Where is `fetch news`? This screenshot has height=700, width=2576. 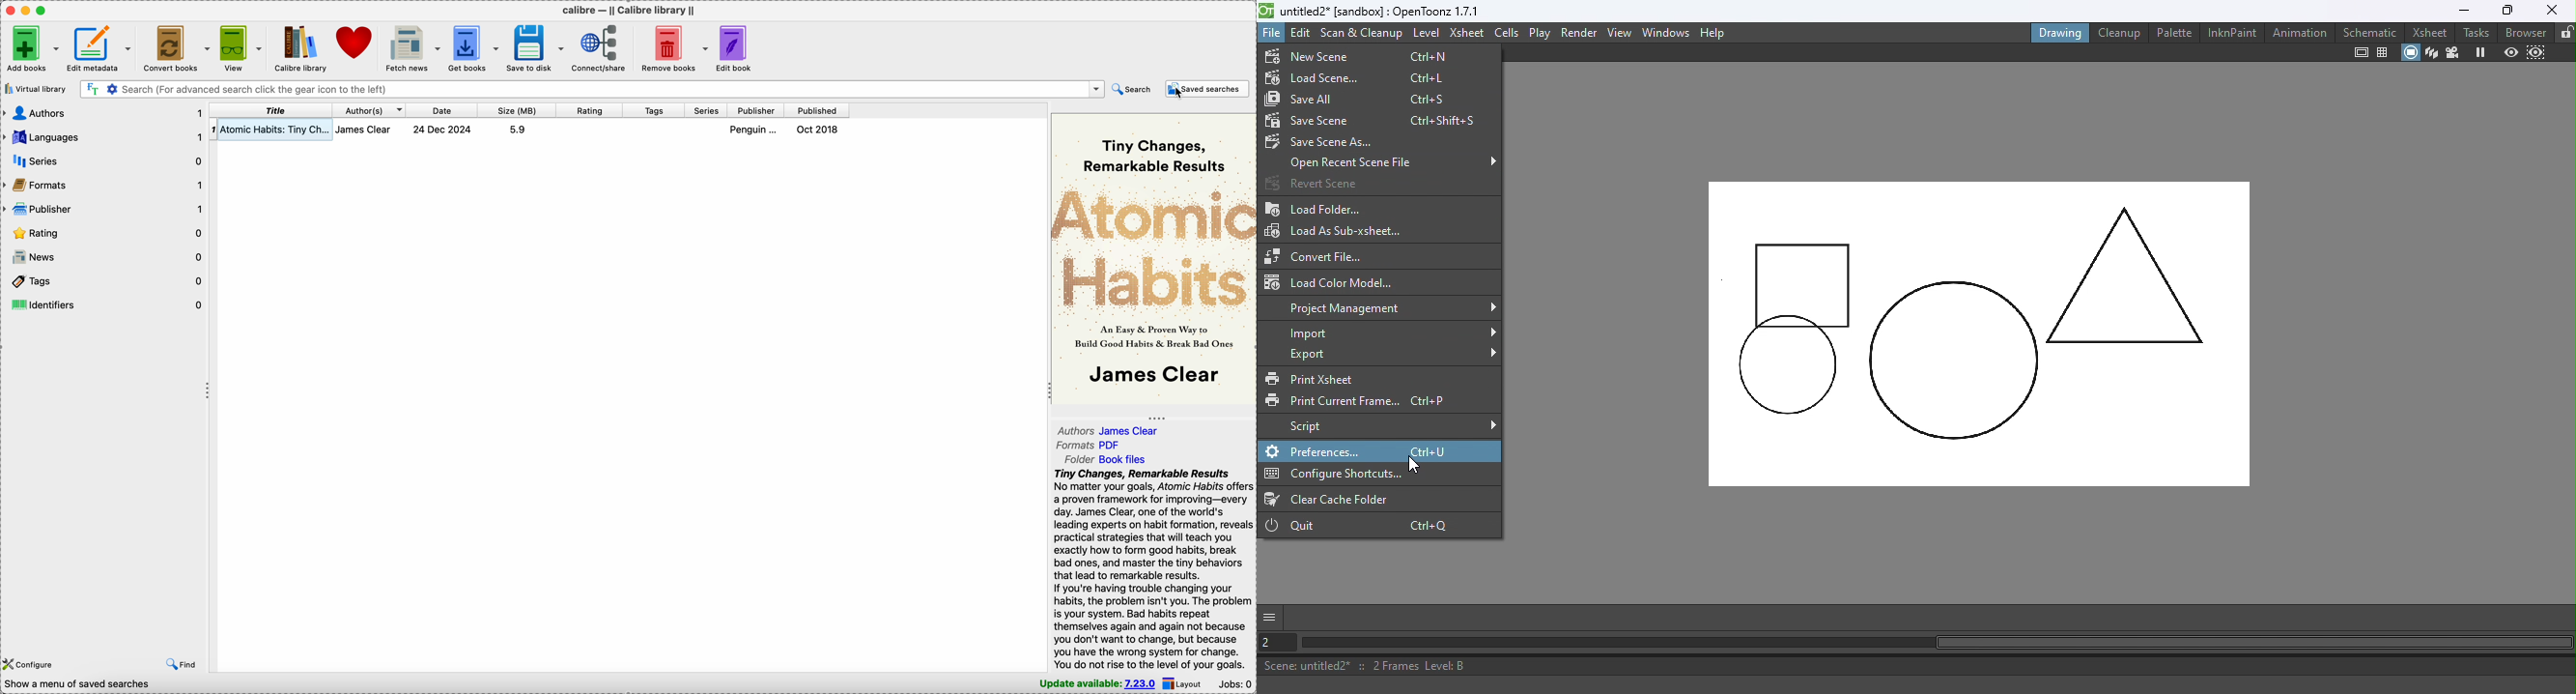 fetch news is located at coordinates (414, 47).